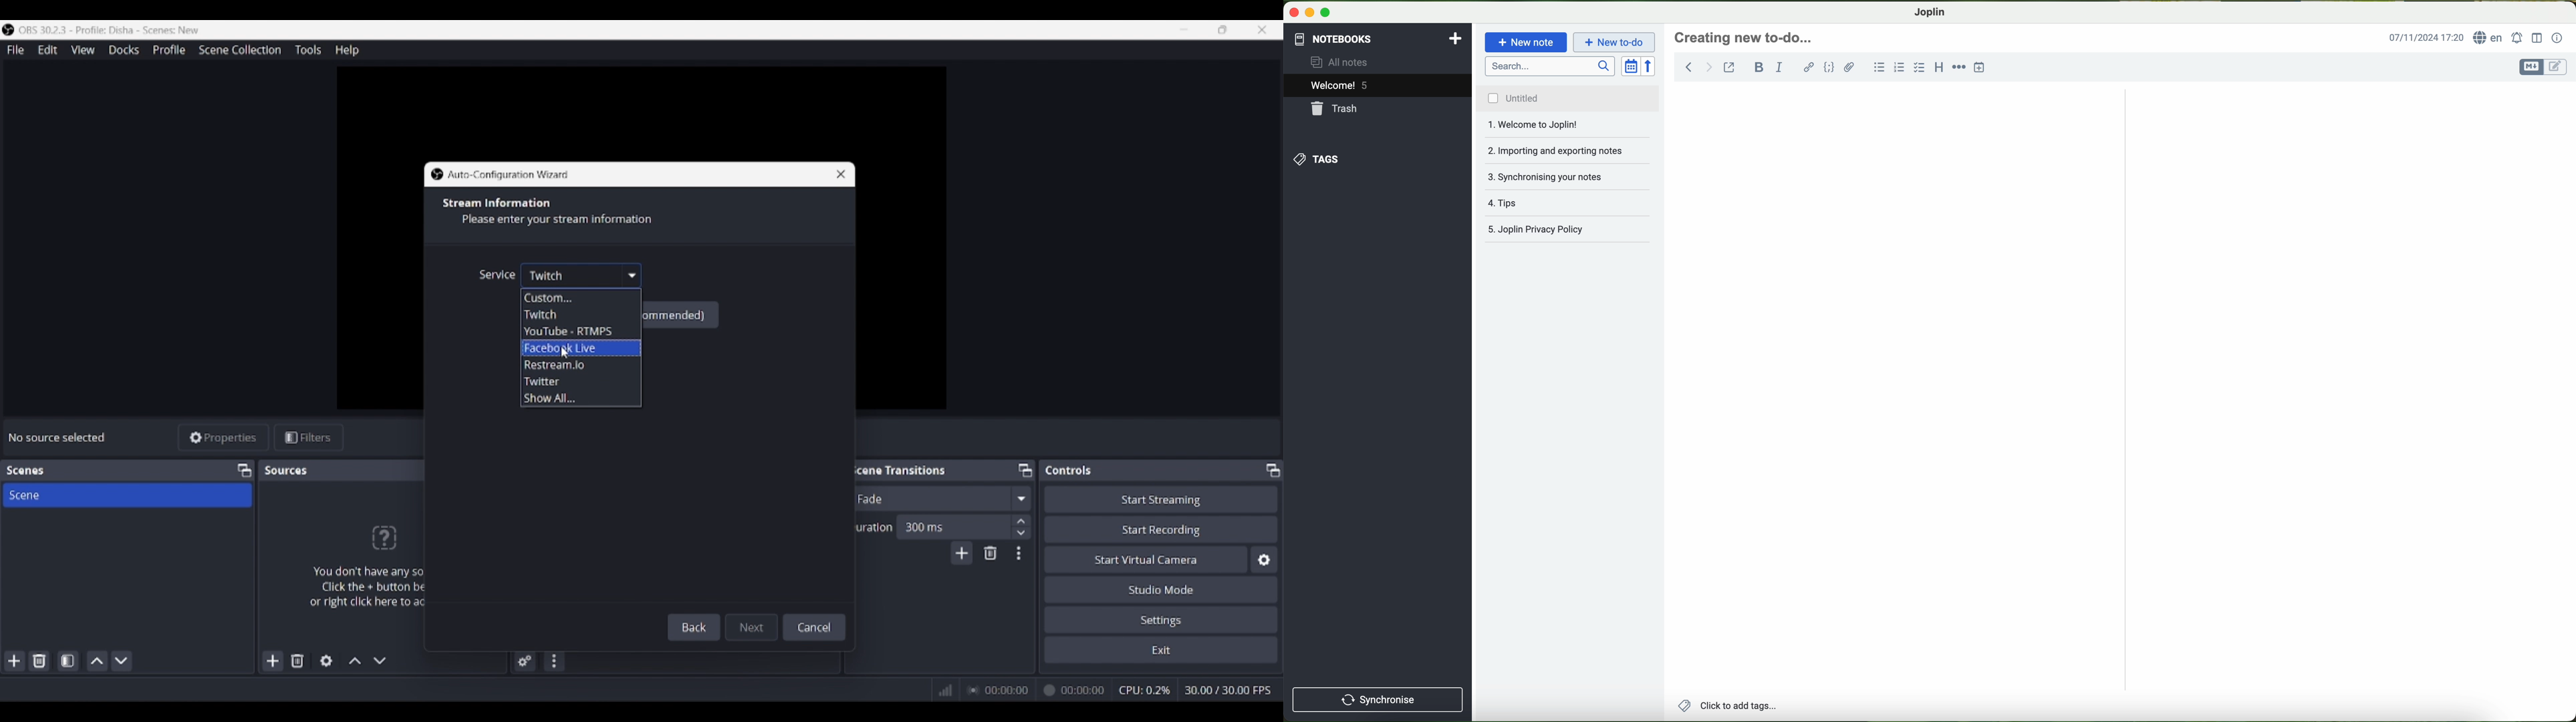 The width and height of the screenshot is (2576, 728). I want to click on Start virtual camera, so click(1146, 559).